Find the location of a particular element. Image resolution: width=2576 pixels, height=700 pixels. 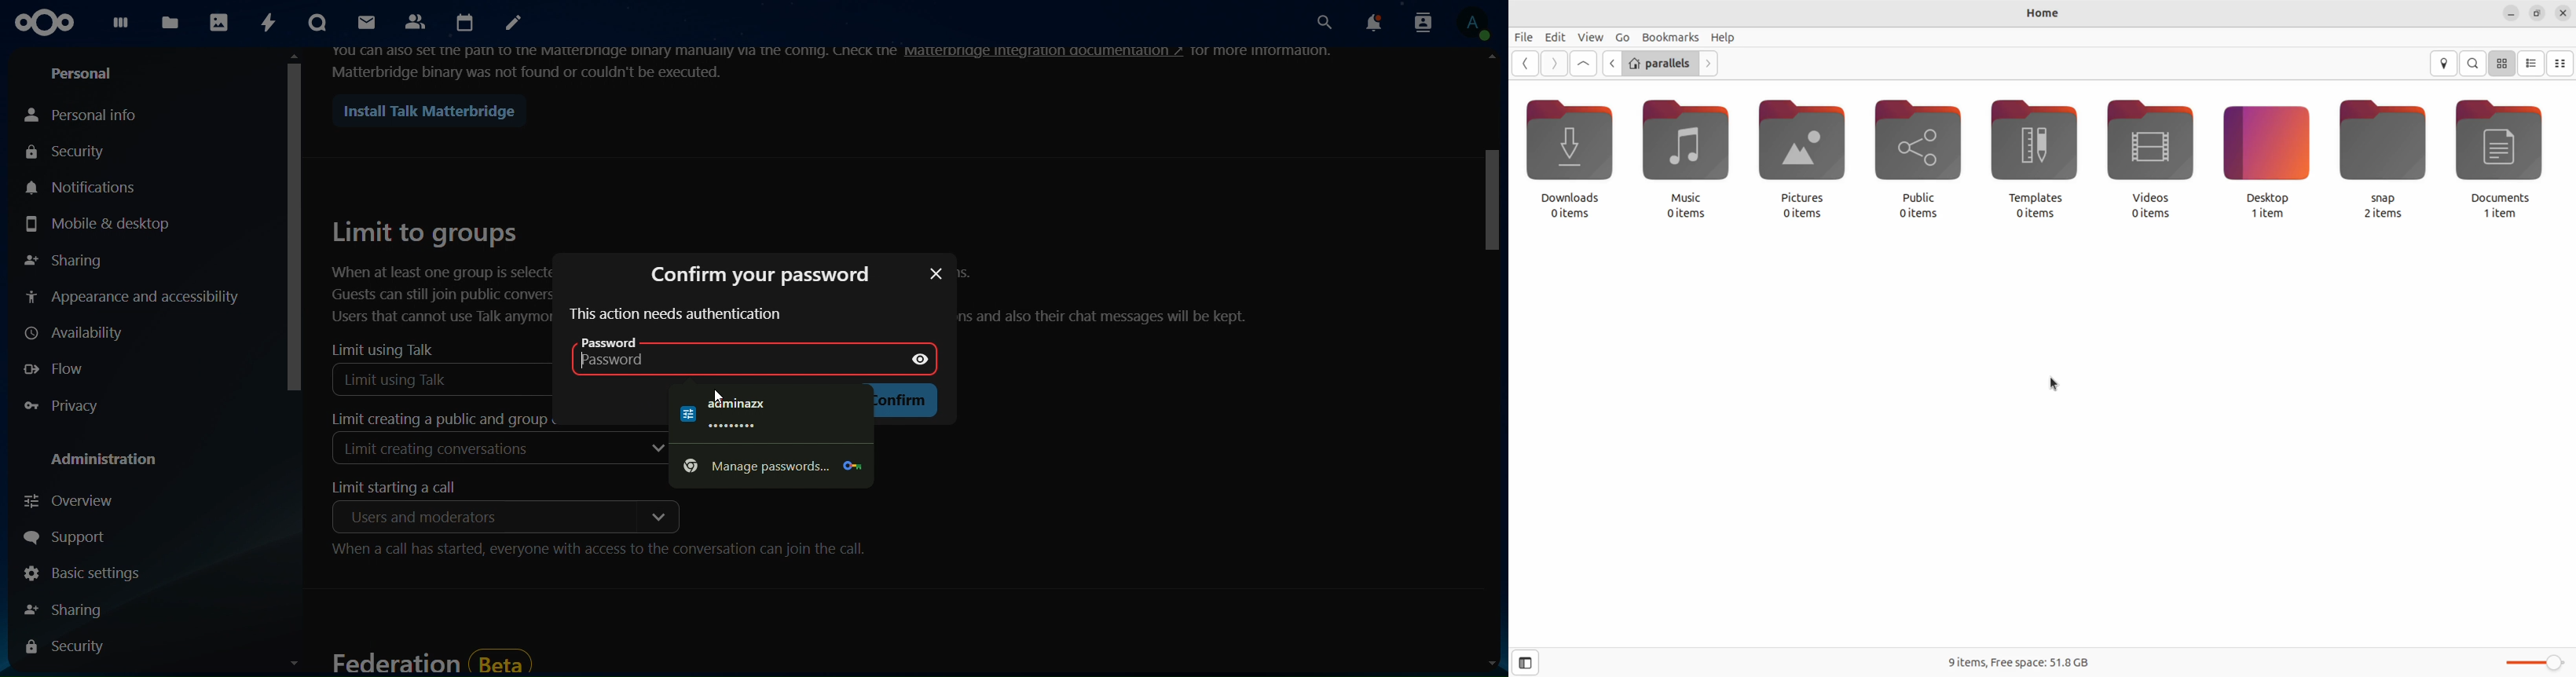

sharing is located at coordinates (72, 609).